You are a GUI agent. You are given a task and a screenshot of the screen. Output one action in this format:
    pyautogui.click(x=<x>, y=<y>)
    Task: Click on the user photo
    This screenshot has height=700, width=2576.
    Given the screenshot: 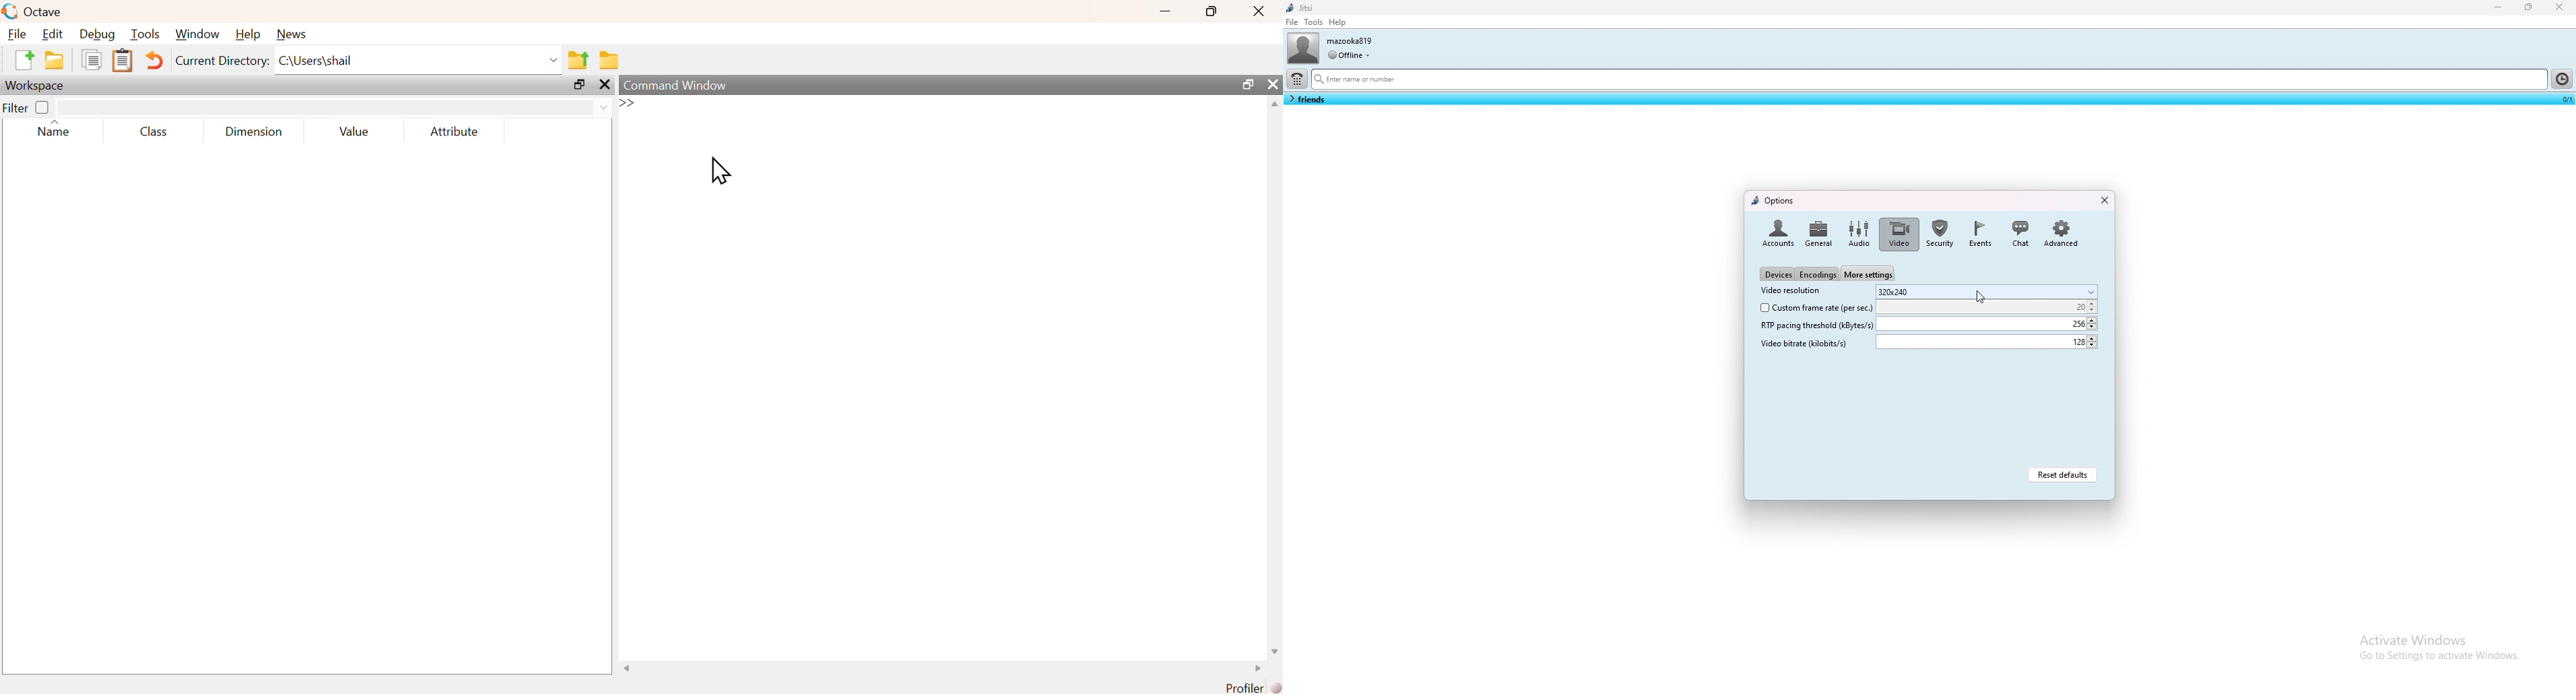 What is the action you would take?
    pyautogui.click(x=1302, y=48)
    